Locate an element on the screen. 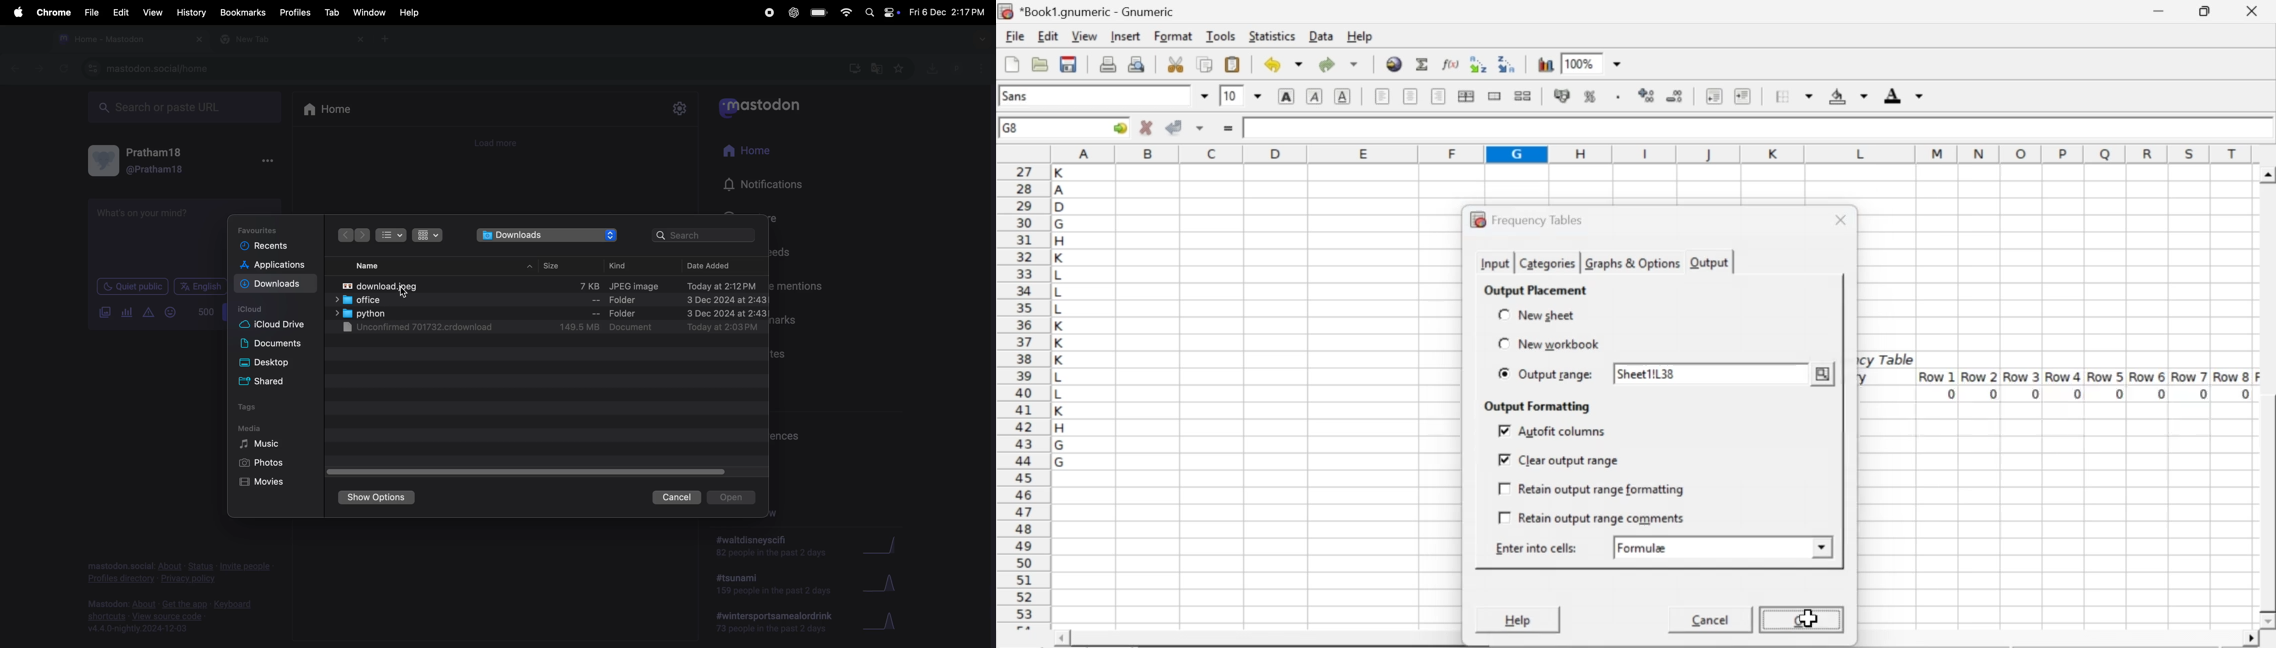 The height and width of the screenshot is (672, 2296). 500 words is located at coordinates (207, 312).